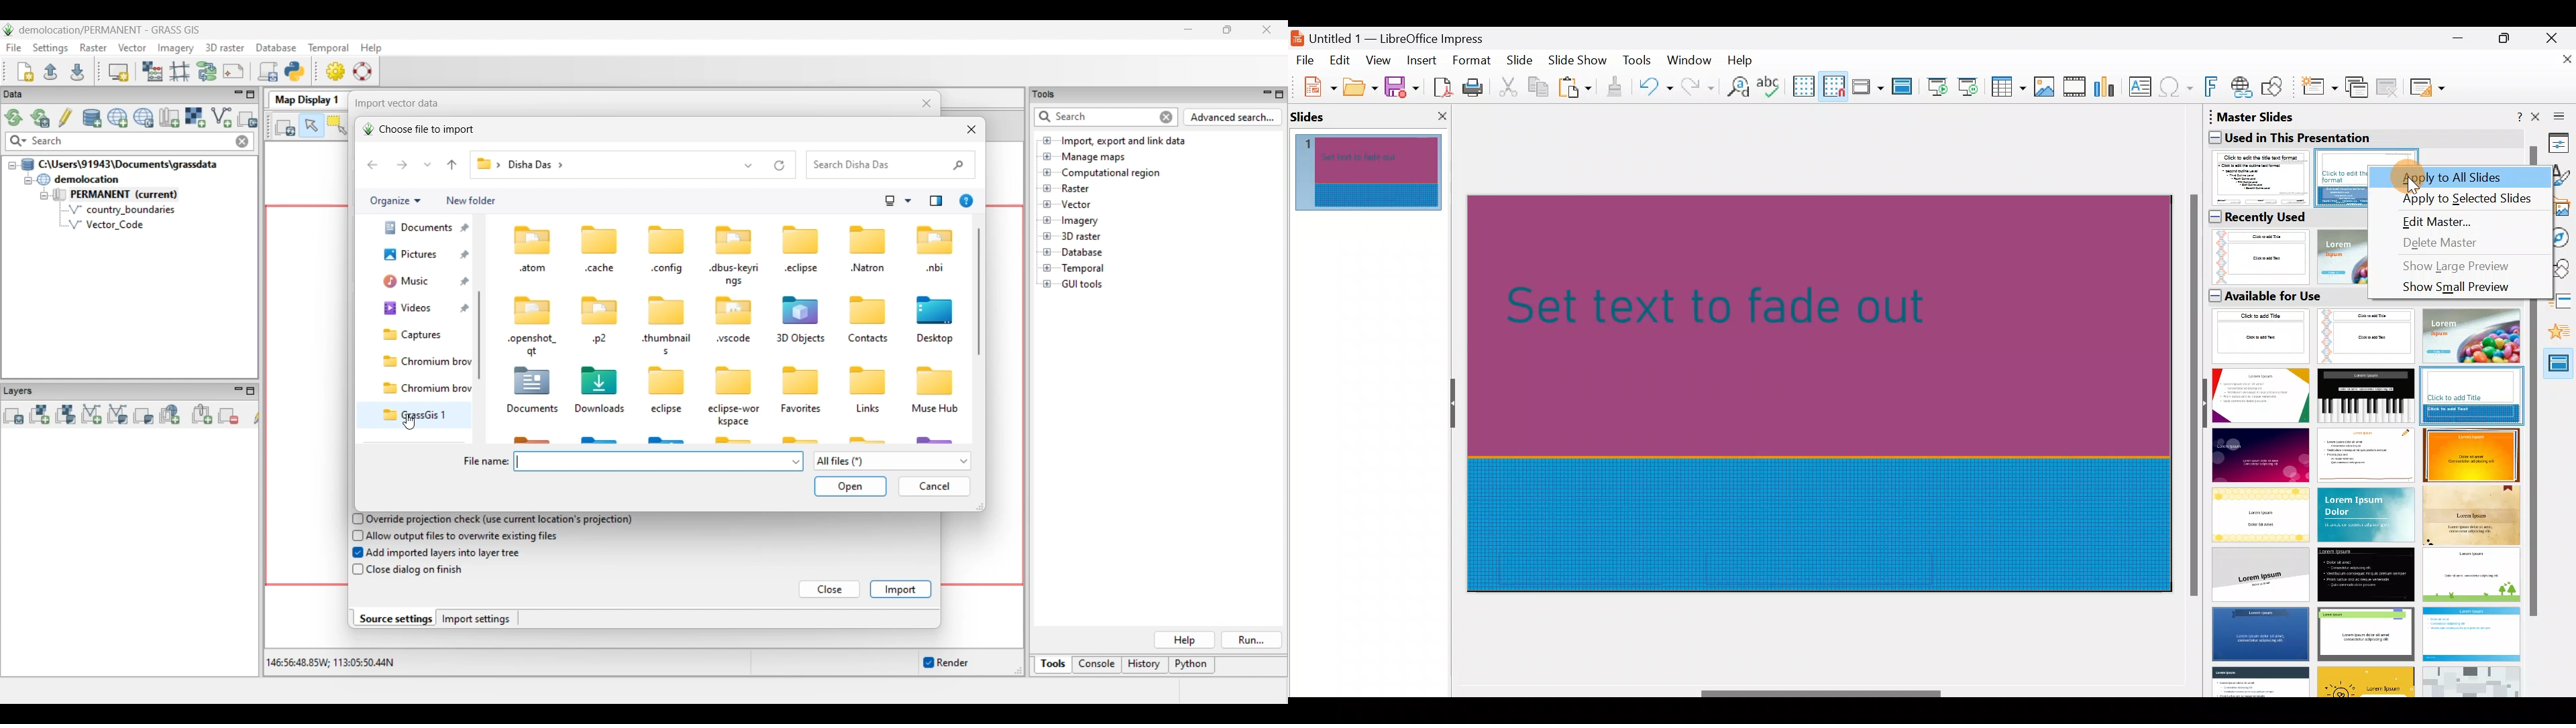  Describe the element at coordinates (2557, 36) in the screenshot. I see `Close` at that location.